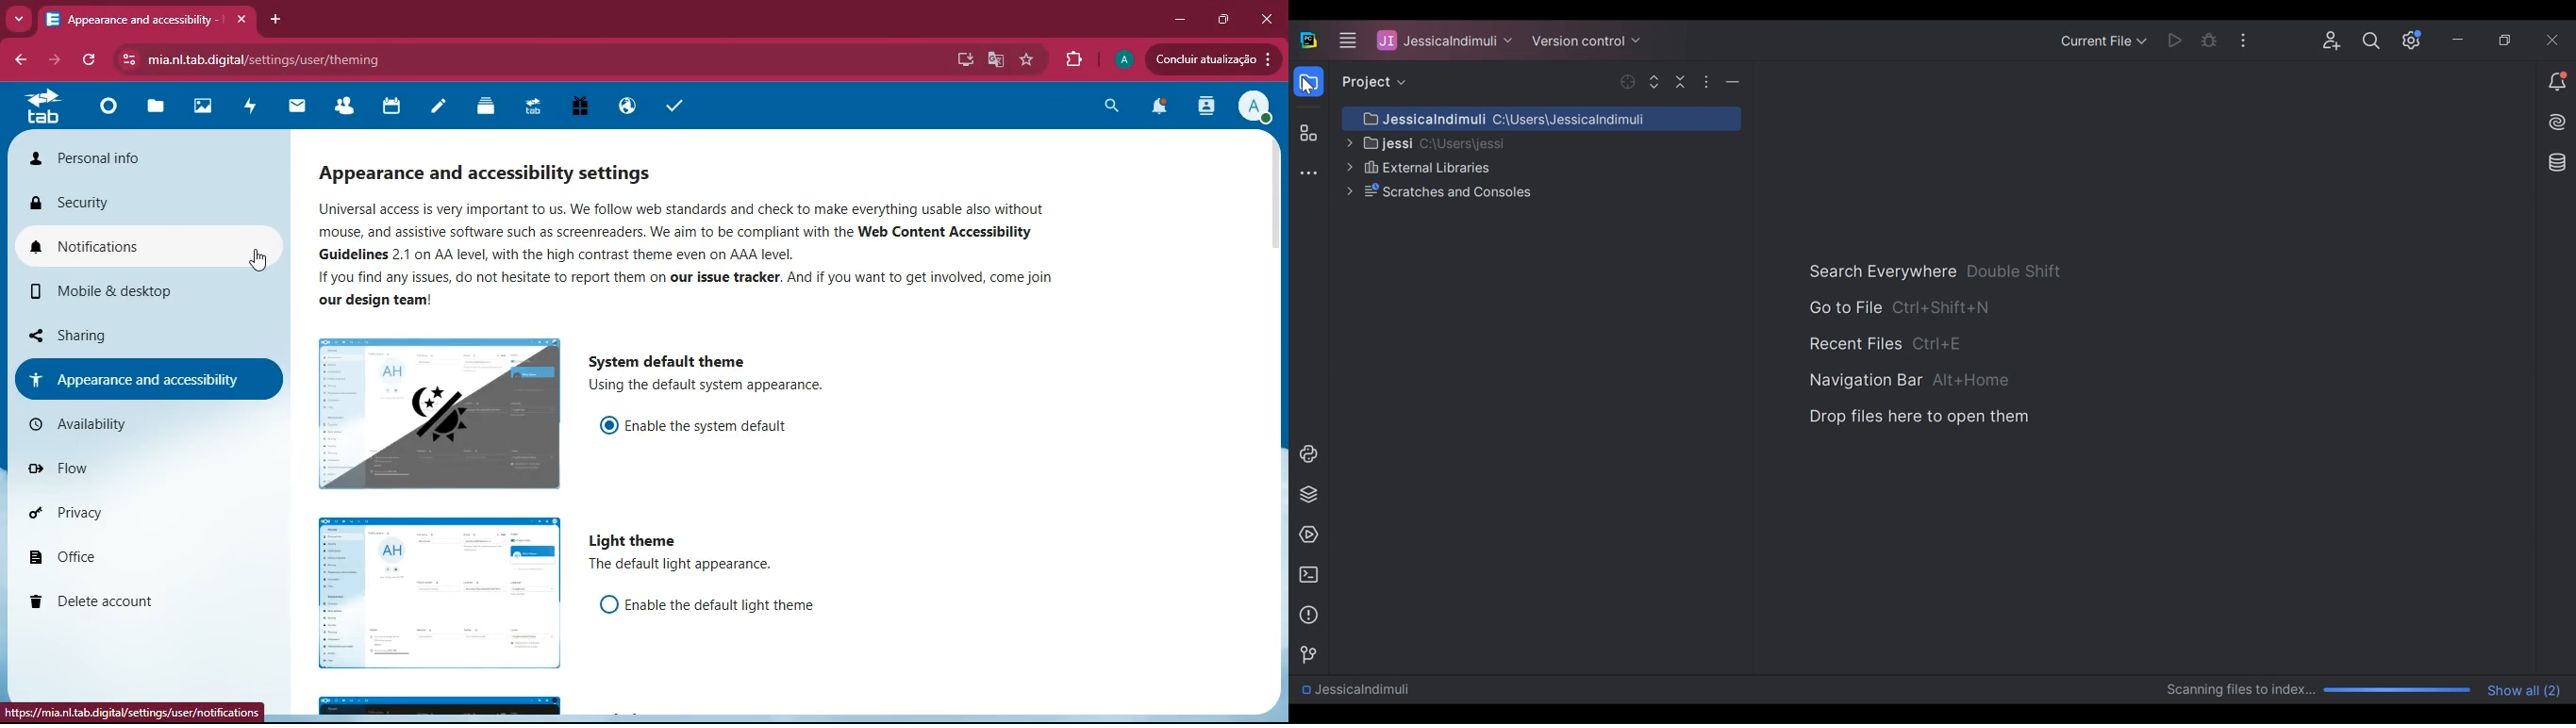  Describe the element at coordinates (1885, 345) in the screenshot. I see `Recent File` at that location.